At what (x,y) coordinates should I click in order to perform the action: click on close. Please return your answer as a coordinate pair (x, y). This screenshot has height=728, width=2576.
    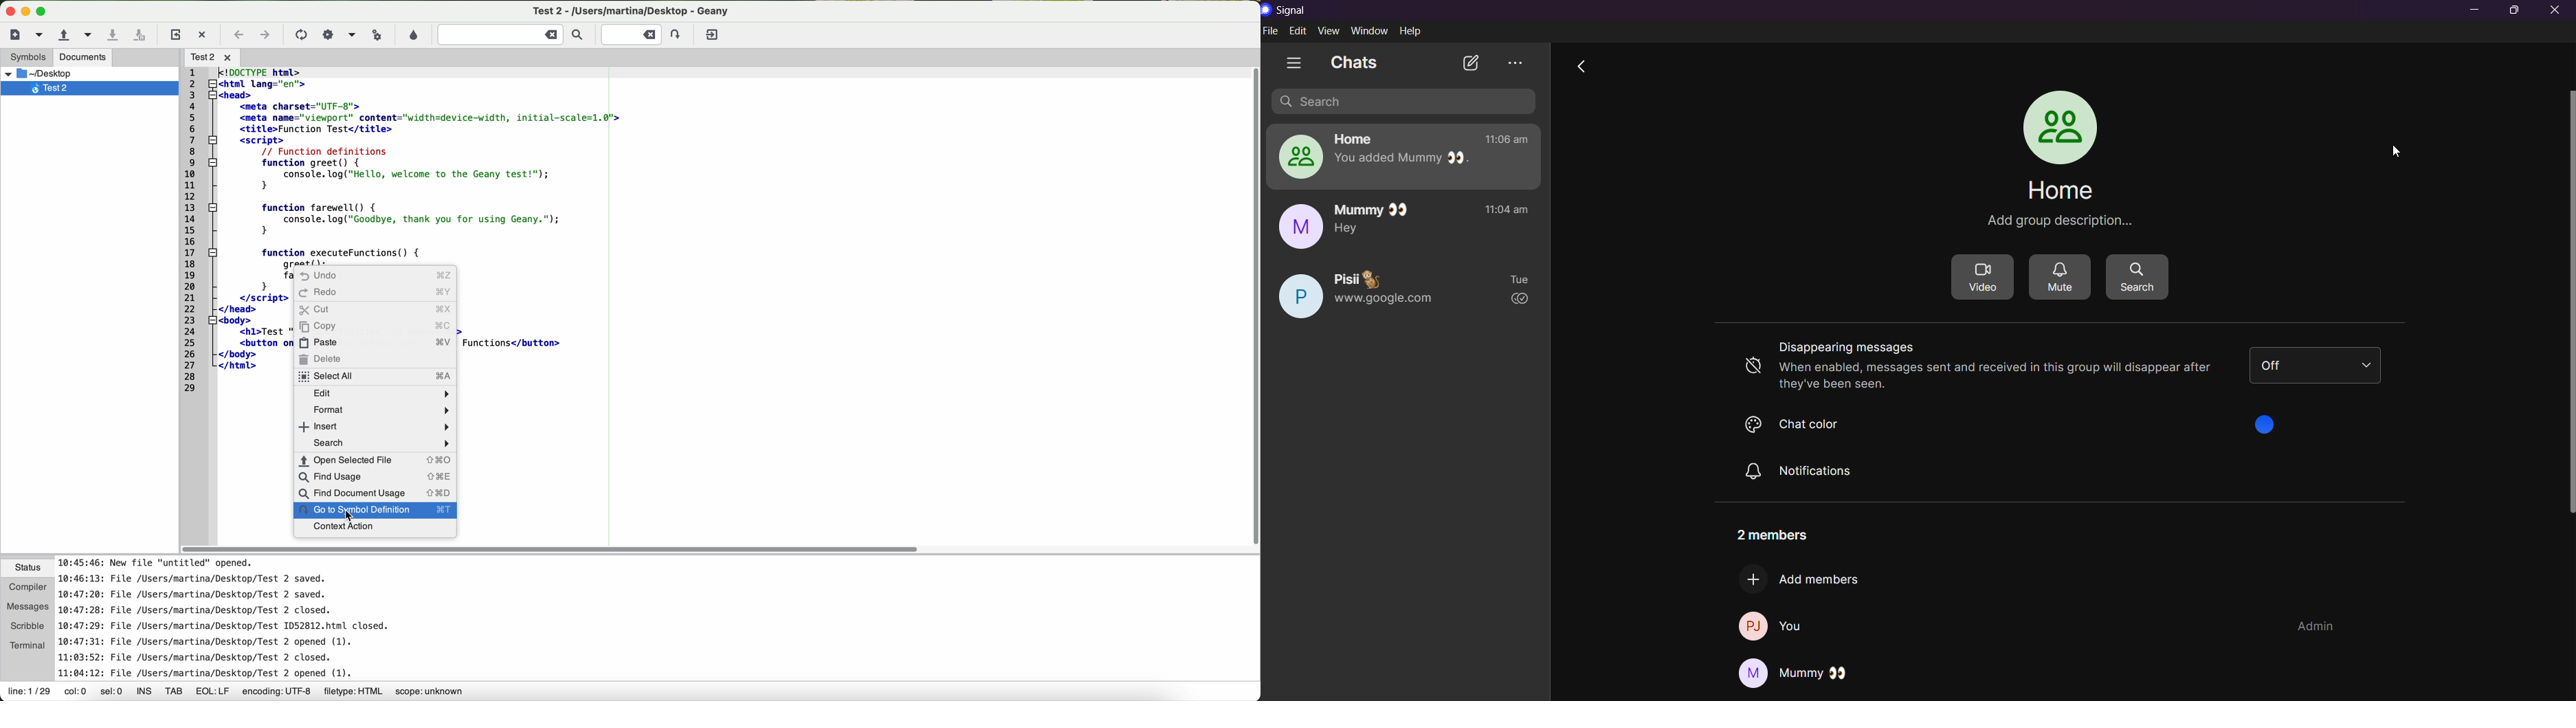
    Looking at the image, I should click on (2557, 11).